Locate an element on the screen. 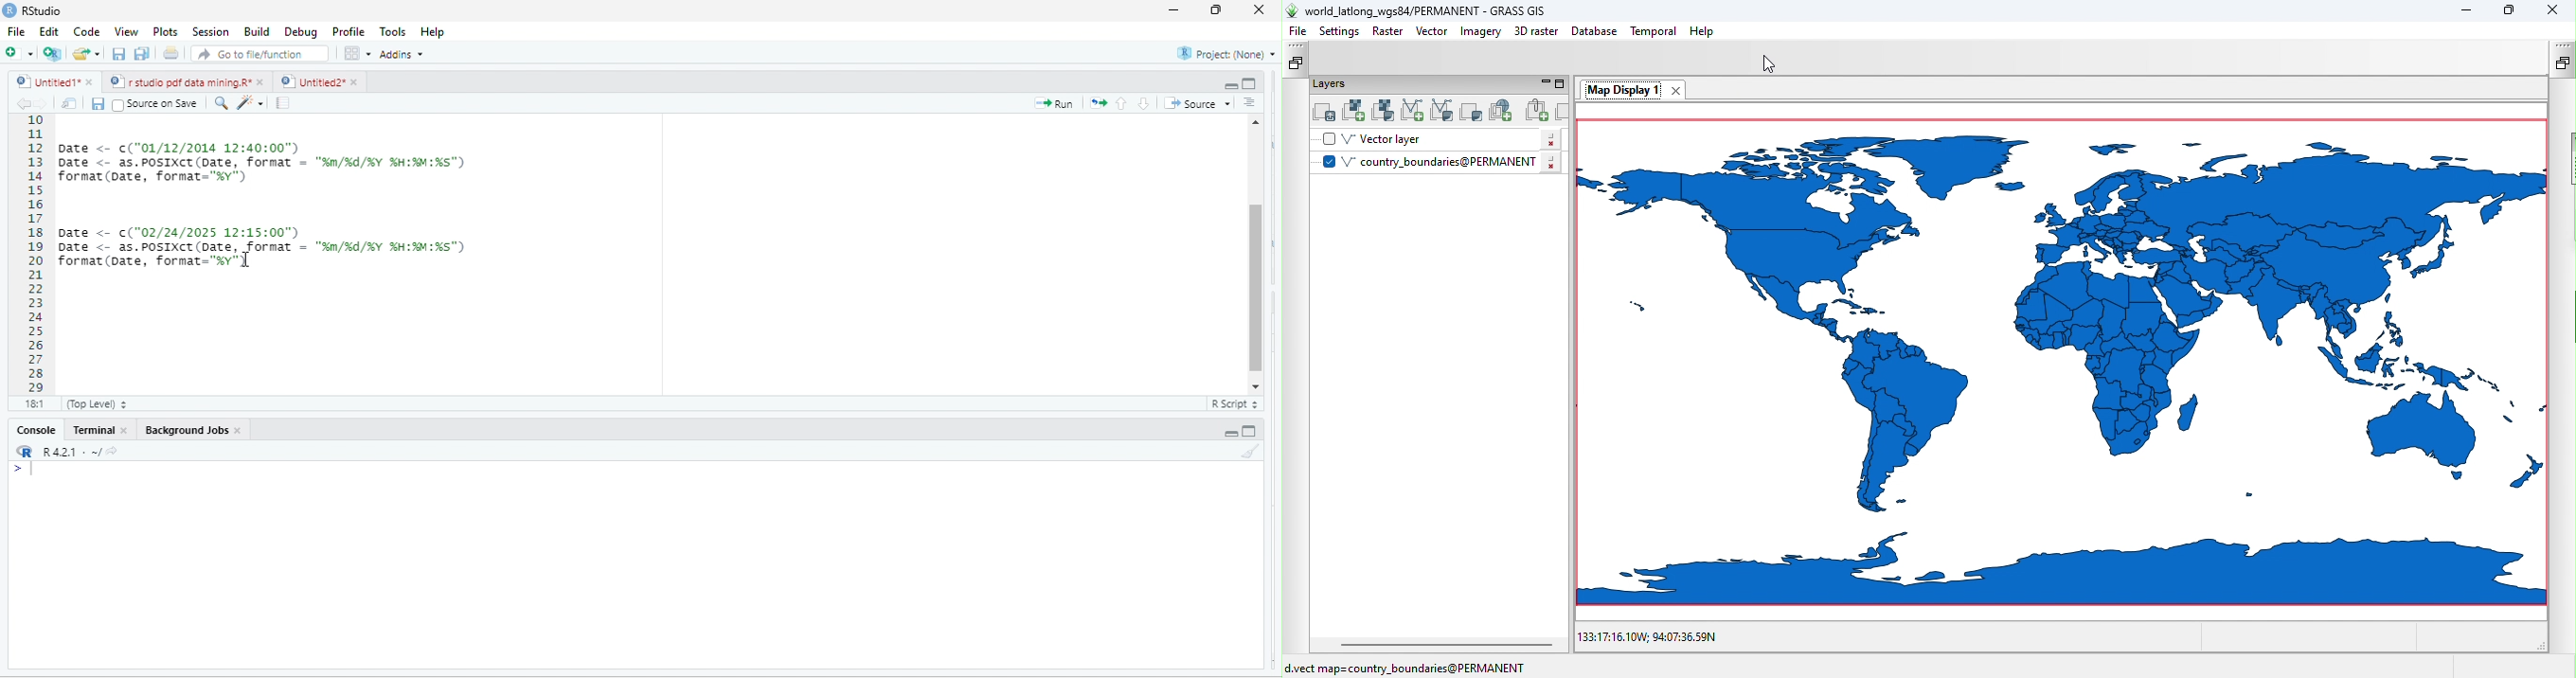  code tools is located at coordinates (252, 103).